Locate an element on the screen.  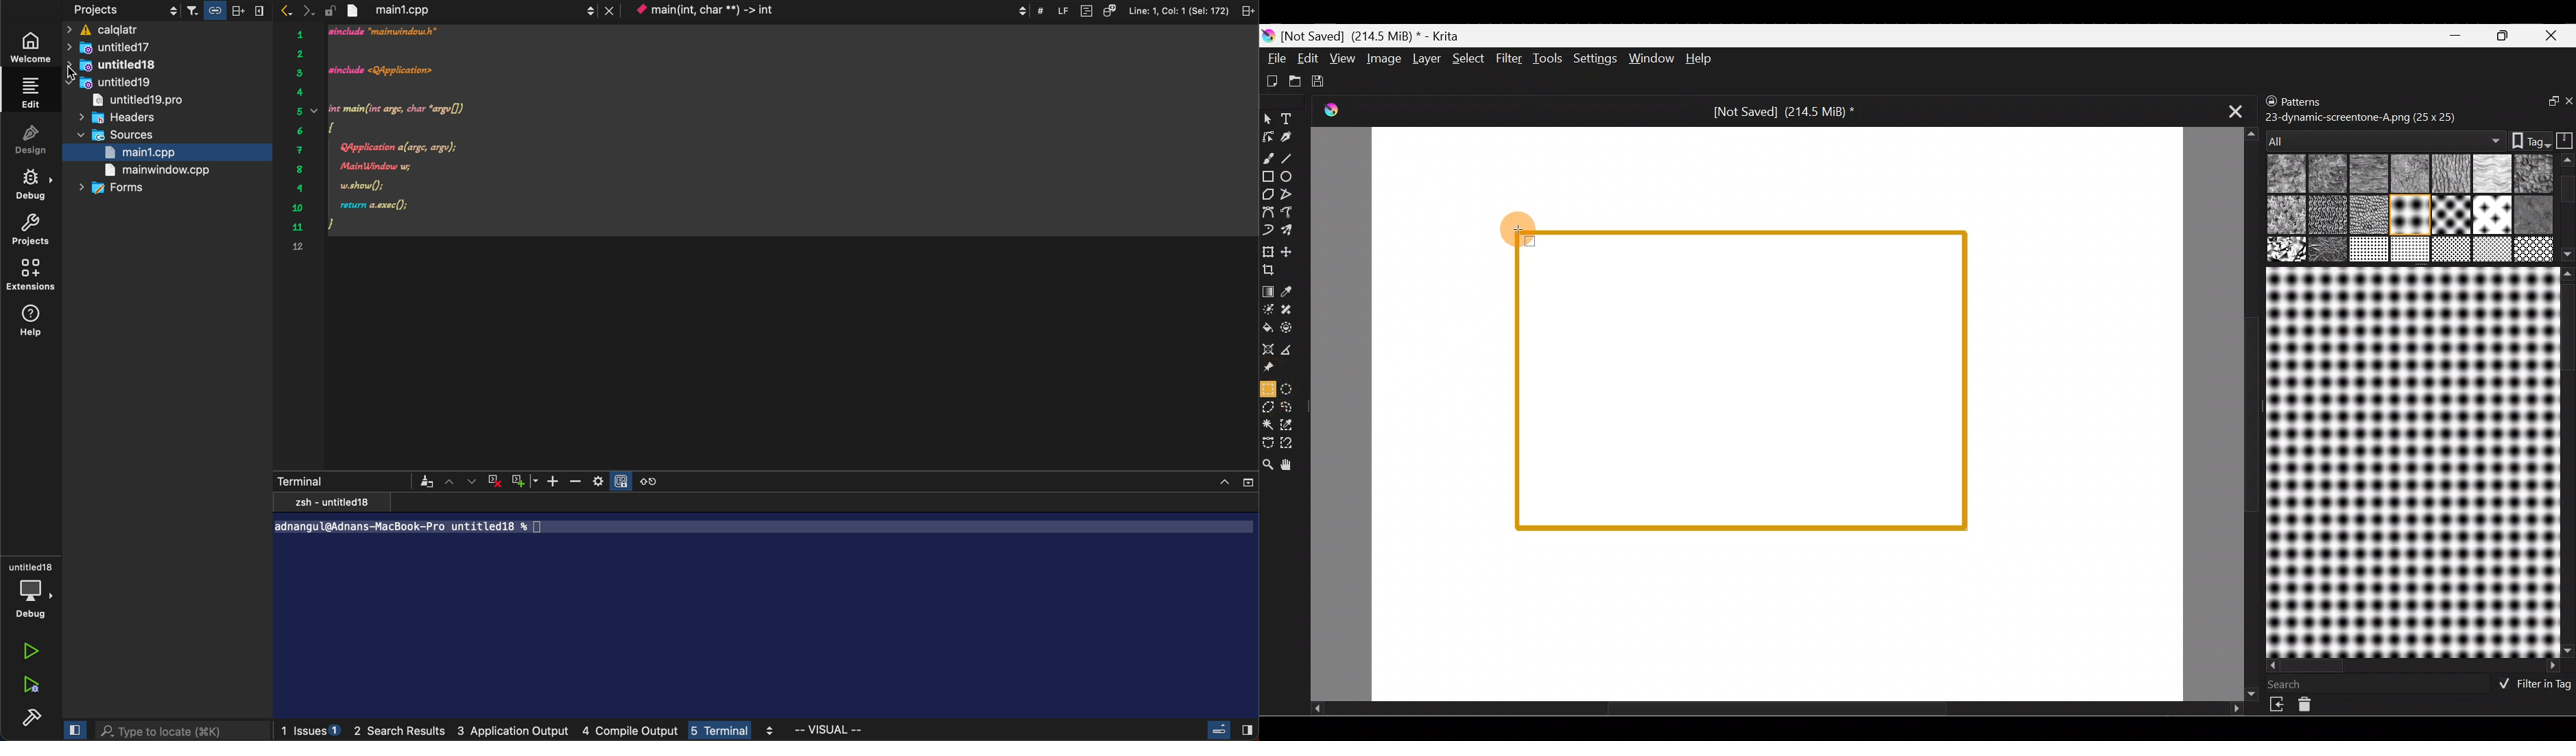
Select shapes is located at coordinates (1267, 119).